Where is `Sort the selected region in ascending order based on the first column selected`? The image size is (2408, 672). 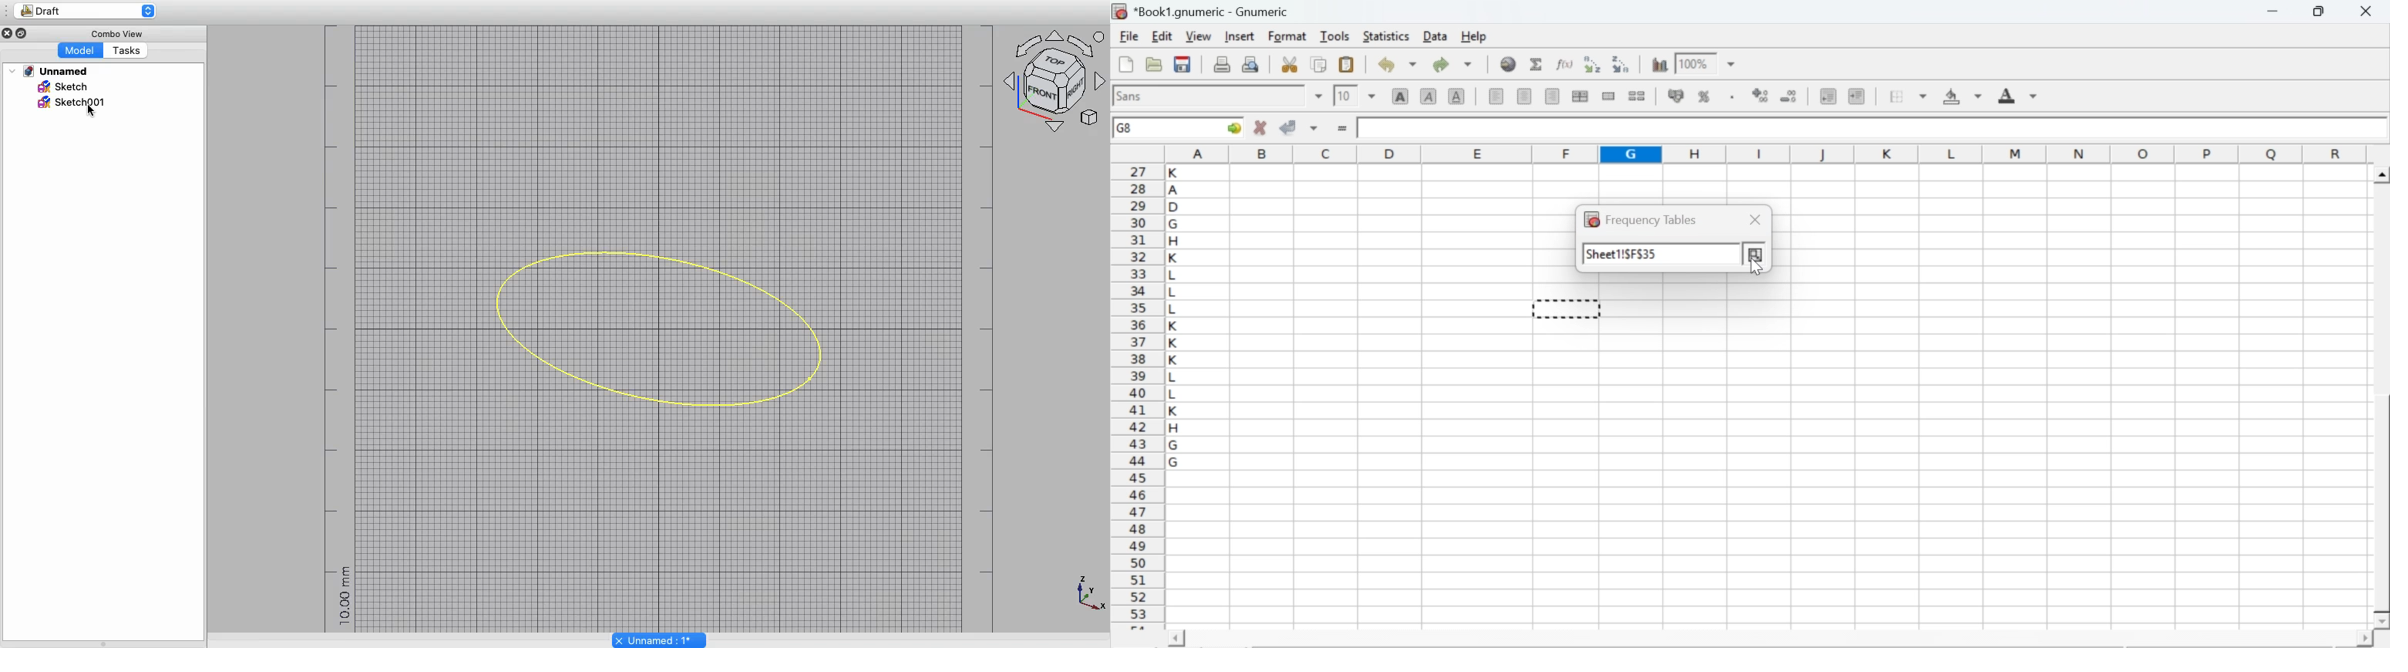
Sort the selected region in ascending order based on the first column selected is located at coordinates (1595, 64).